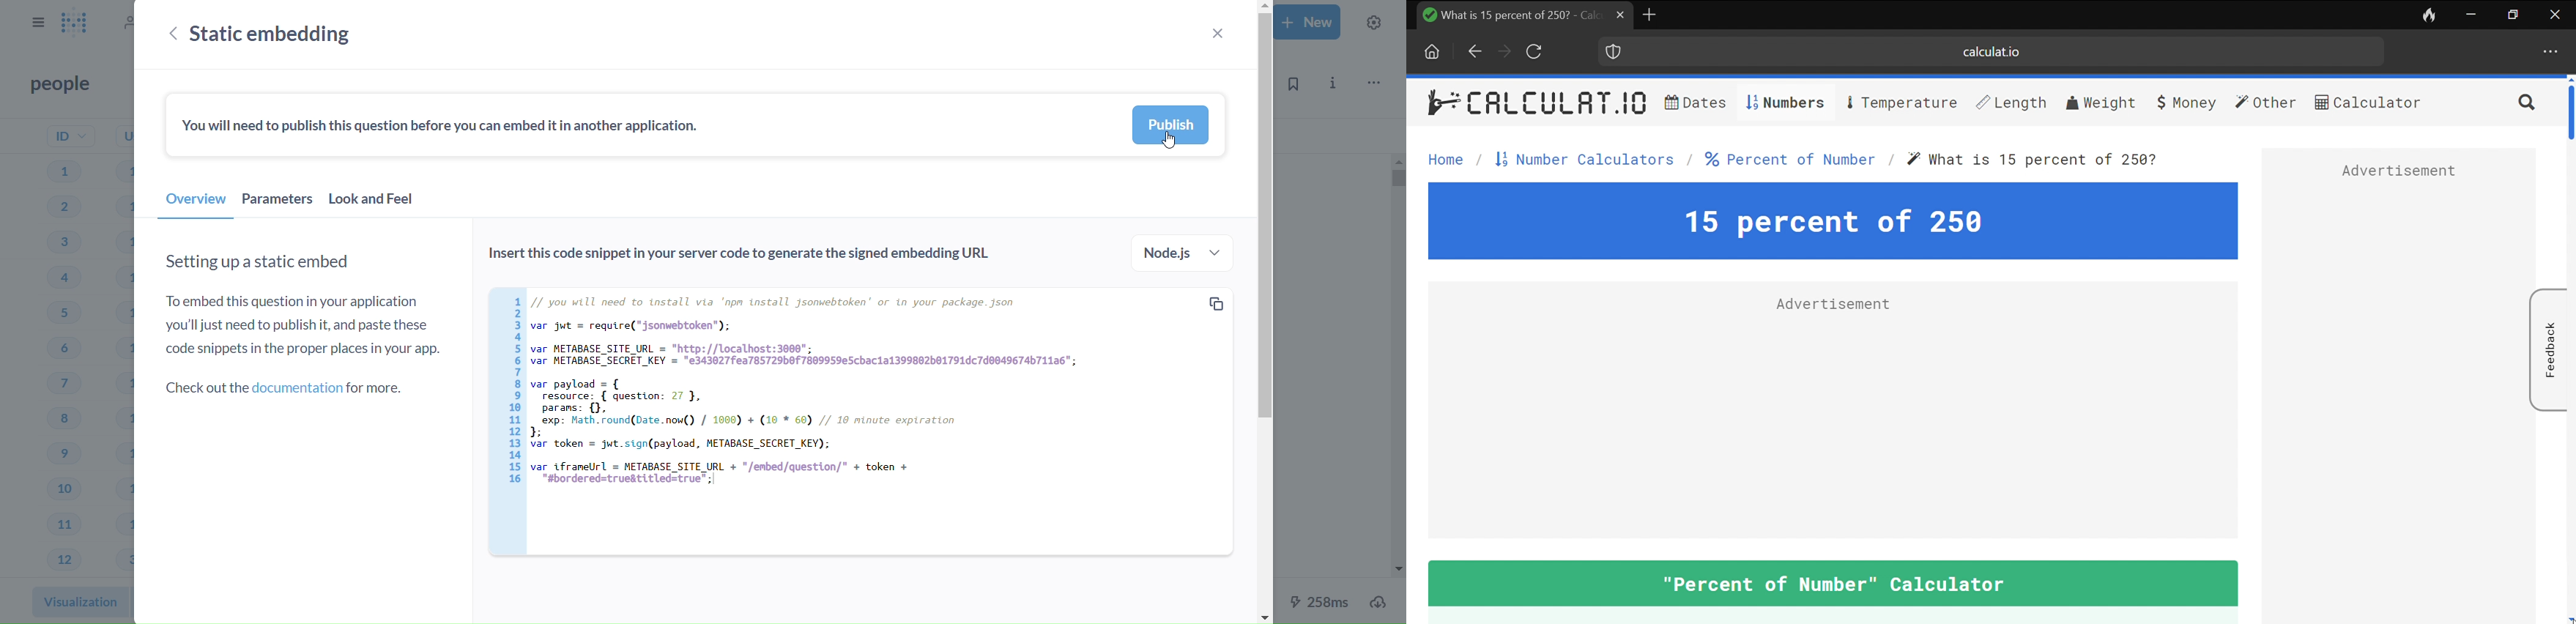  I want to click on shield logo, so click(1612, 52).